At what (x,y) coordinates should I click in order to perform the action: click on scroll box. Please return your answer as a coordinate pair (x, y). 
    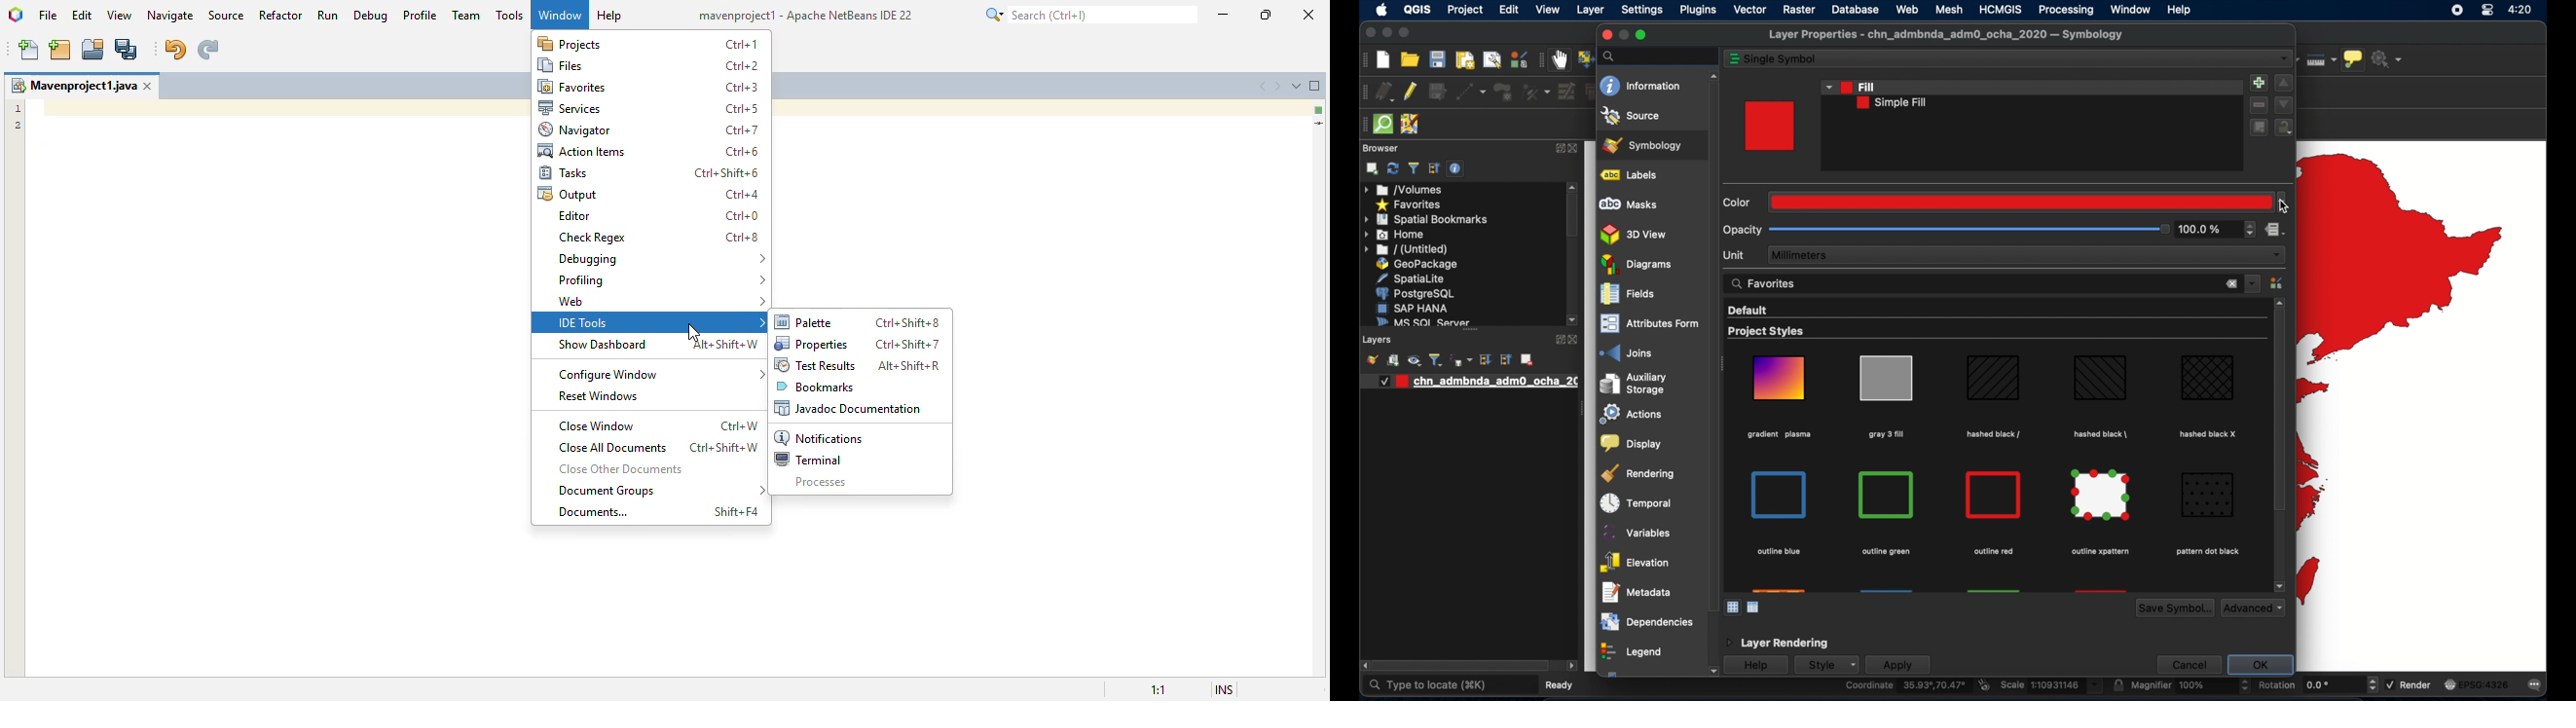
    Looking at the image, I should click on (1711, 346).